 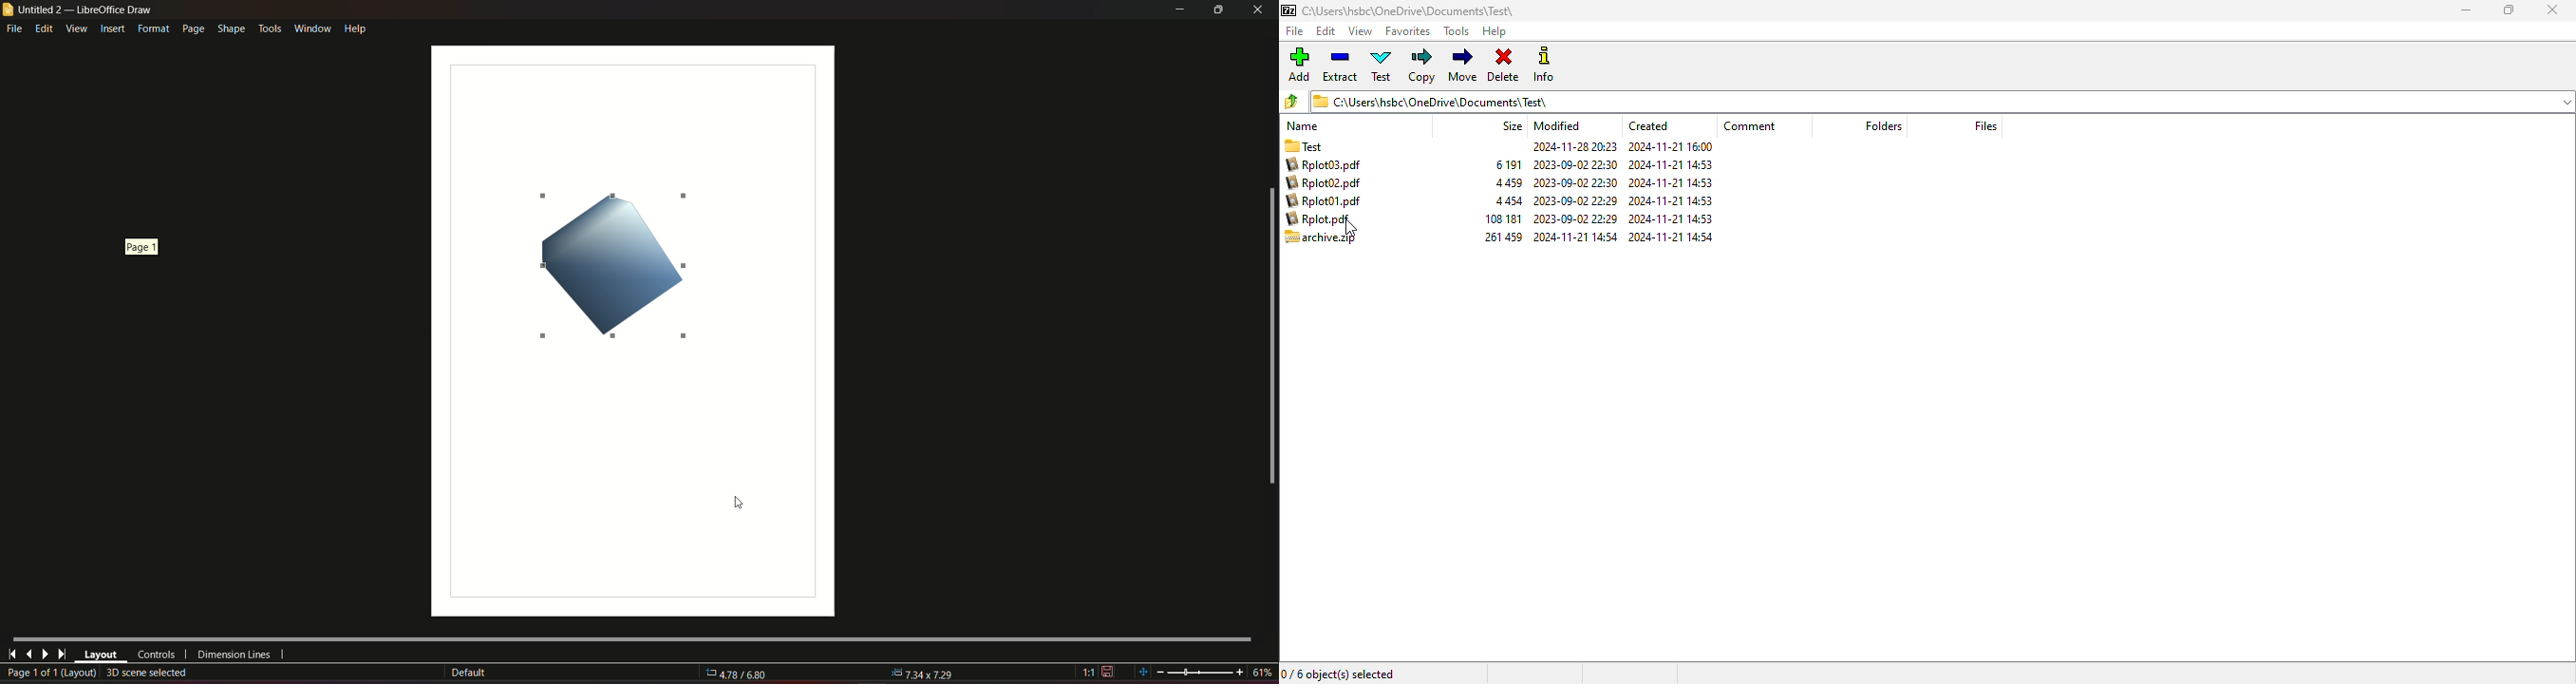 I want to click on file, so click(x=15, y=29).